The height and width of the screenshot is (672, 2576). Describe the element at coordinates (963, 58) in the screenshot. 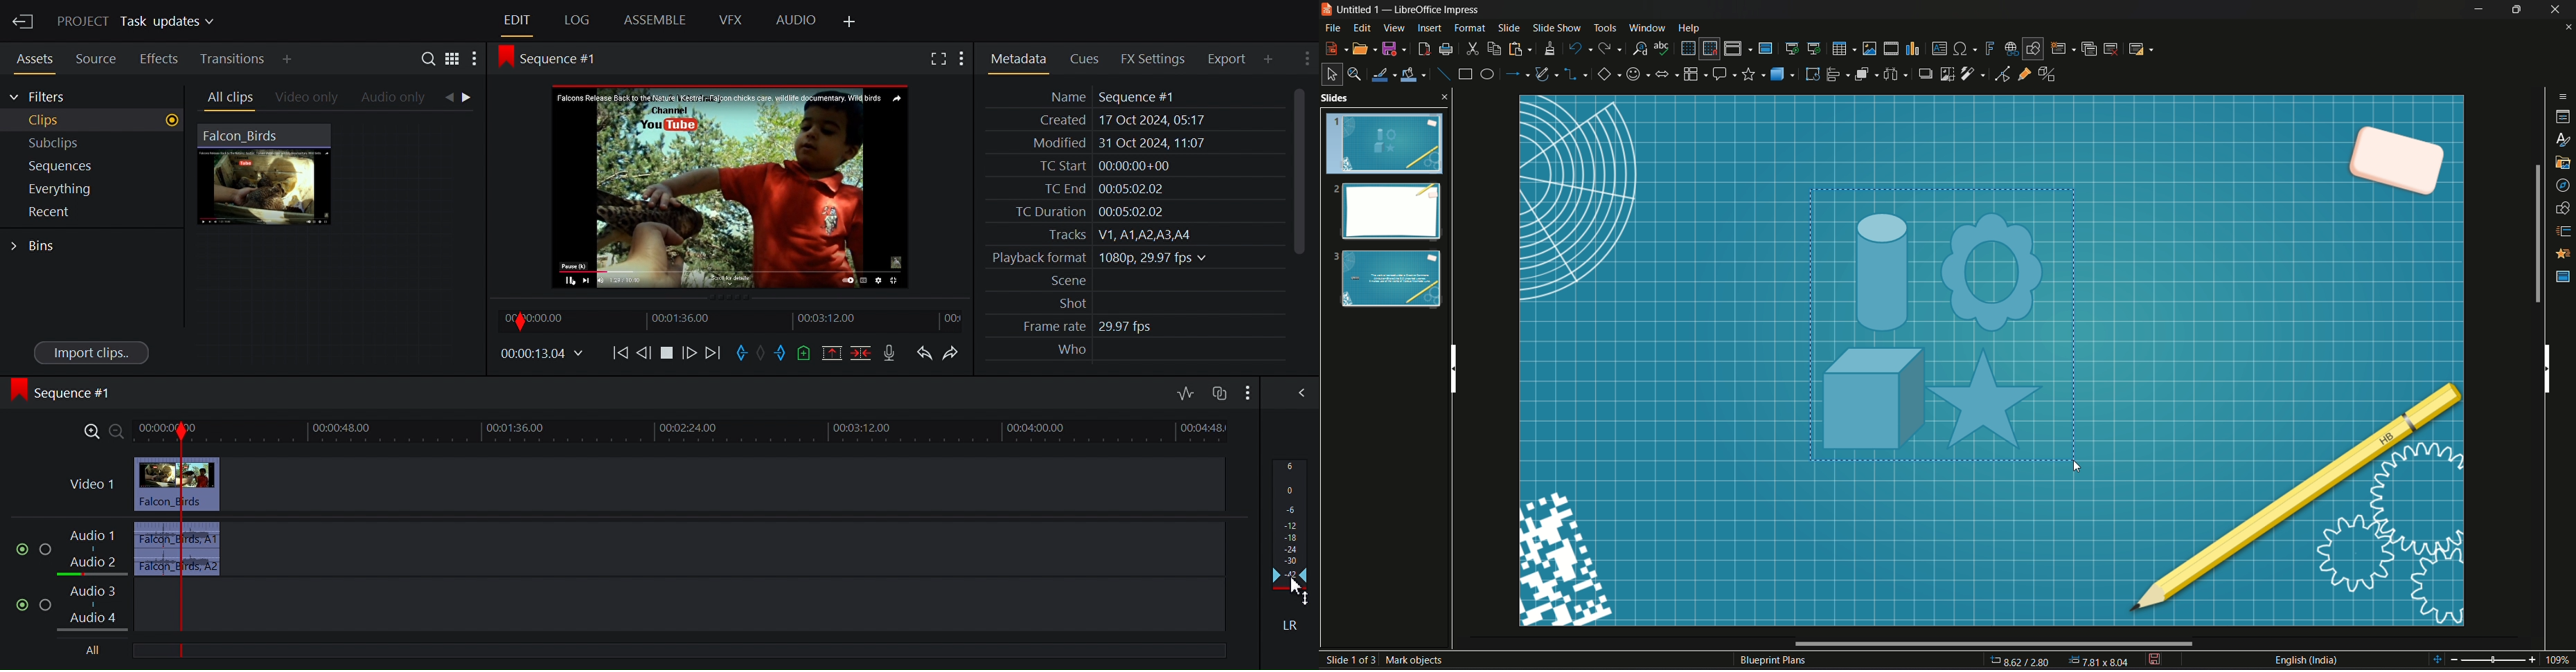

I see `Show settings menu` at that location.